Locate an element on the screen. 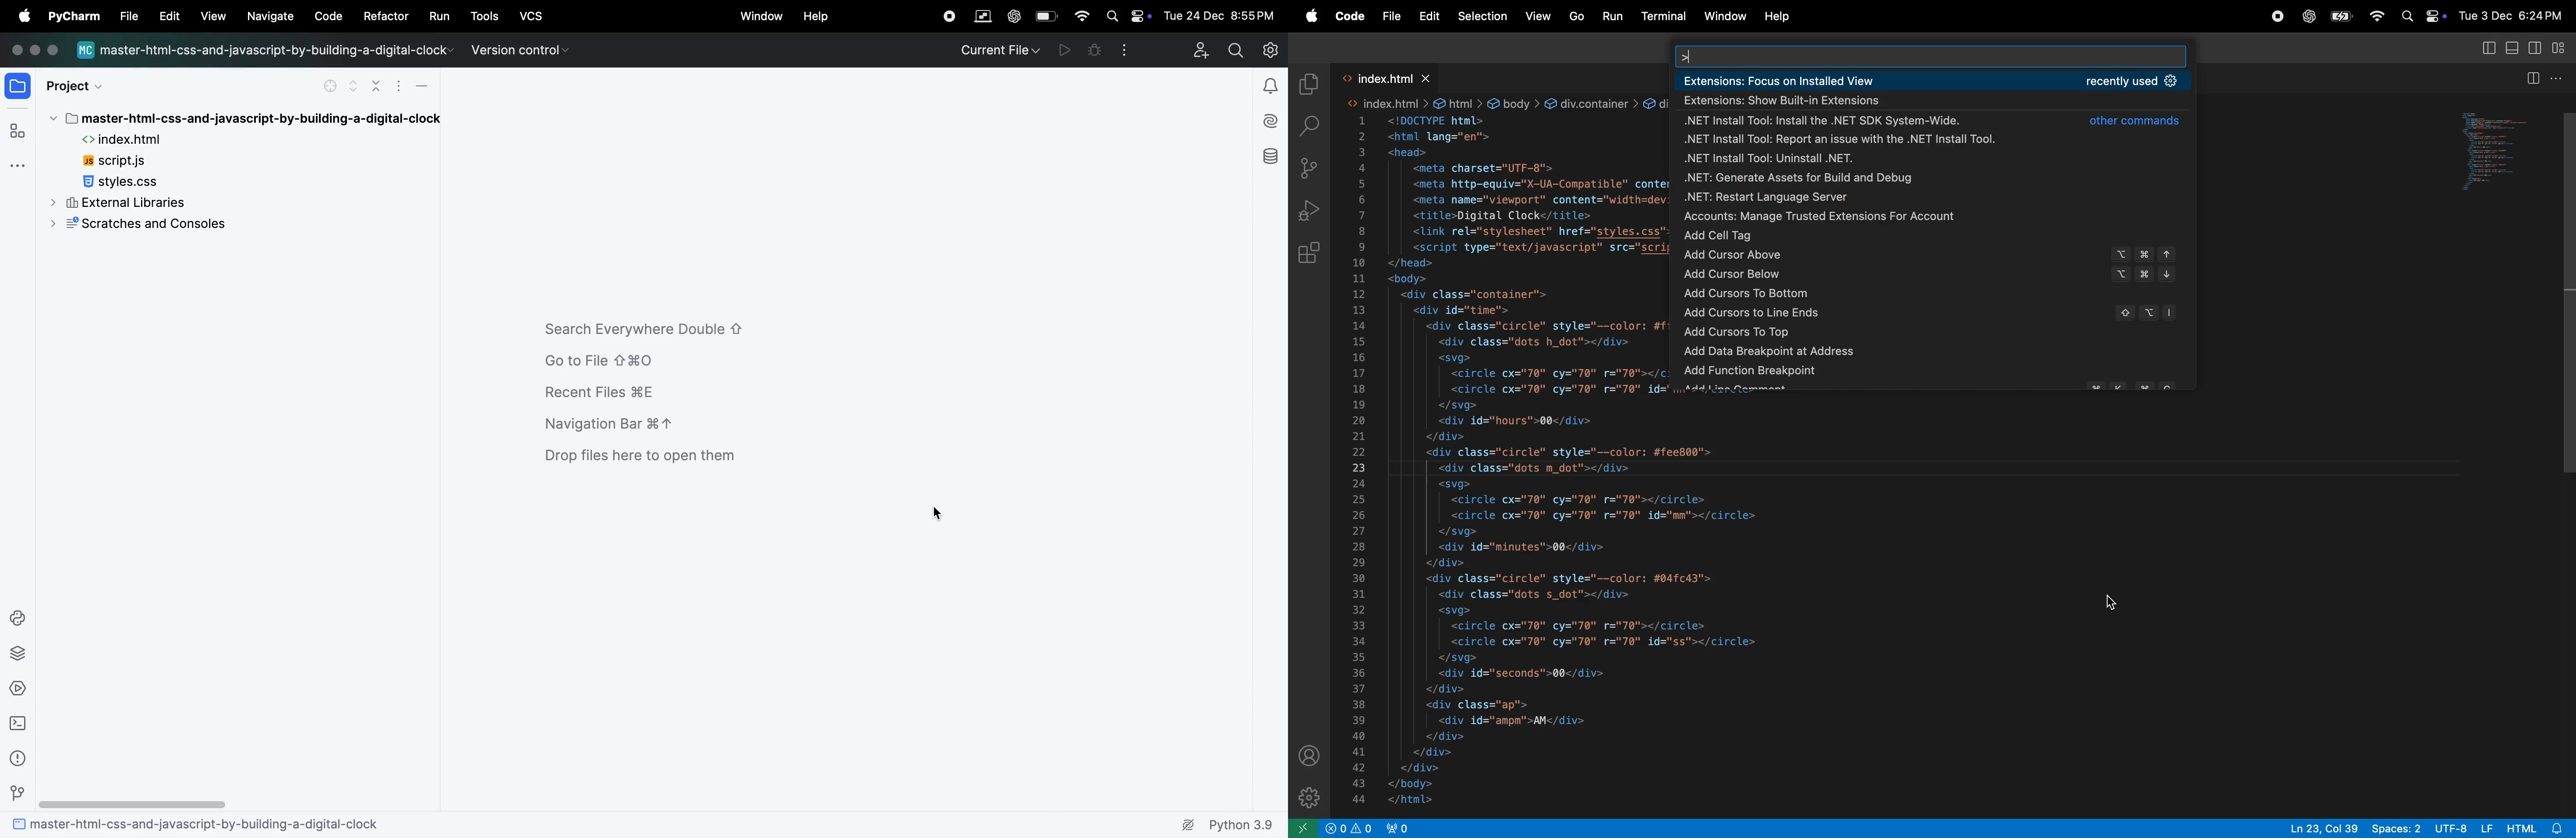 The height and width of the screenshot is (840, 2576). master-html-css-and-javascript-by-building-a-digital-clock is located at coordinates (203, 825).